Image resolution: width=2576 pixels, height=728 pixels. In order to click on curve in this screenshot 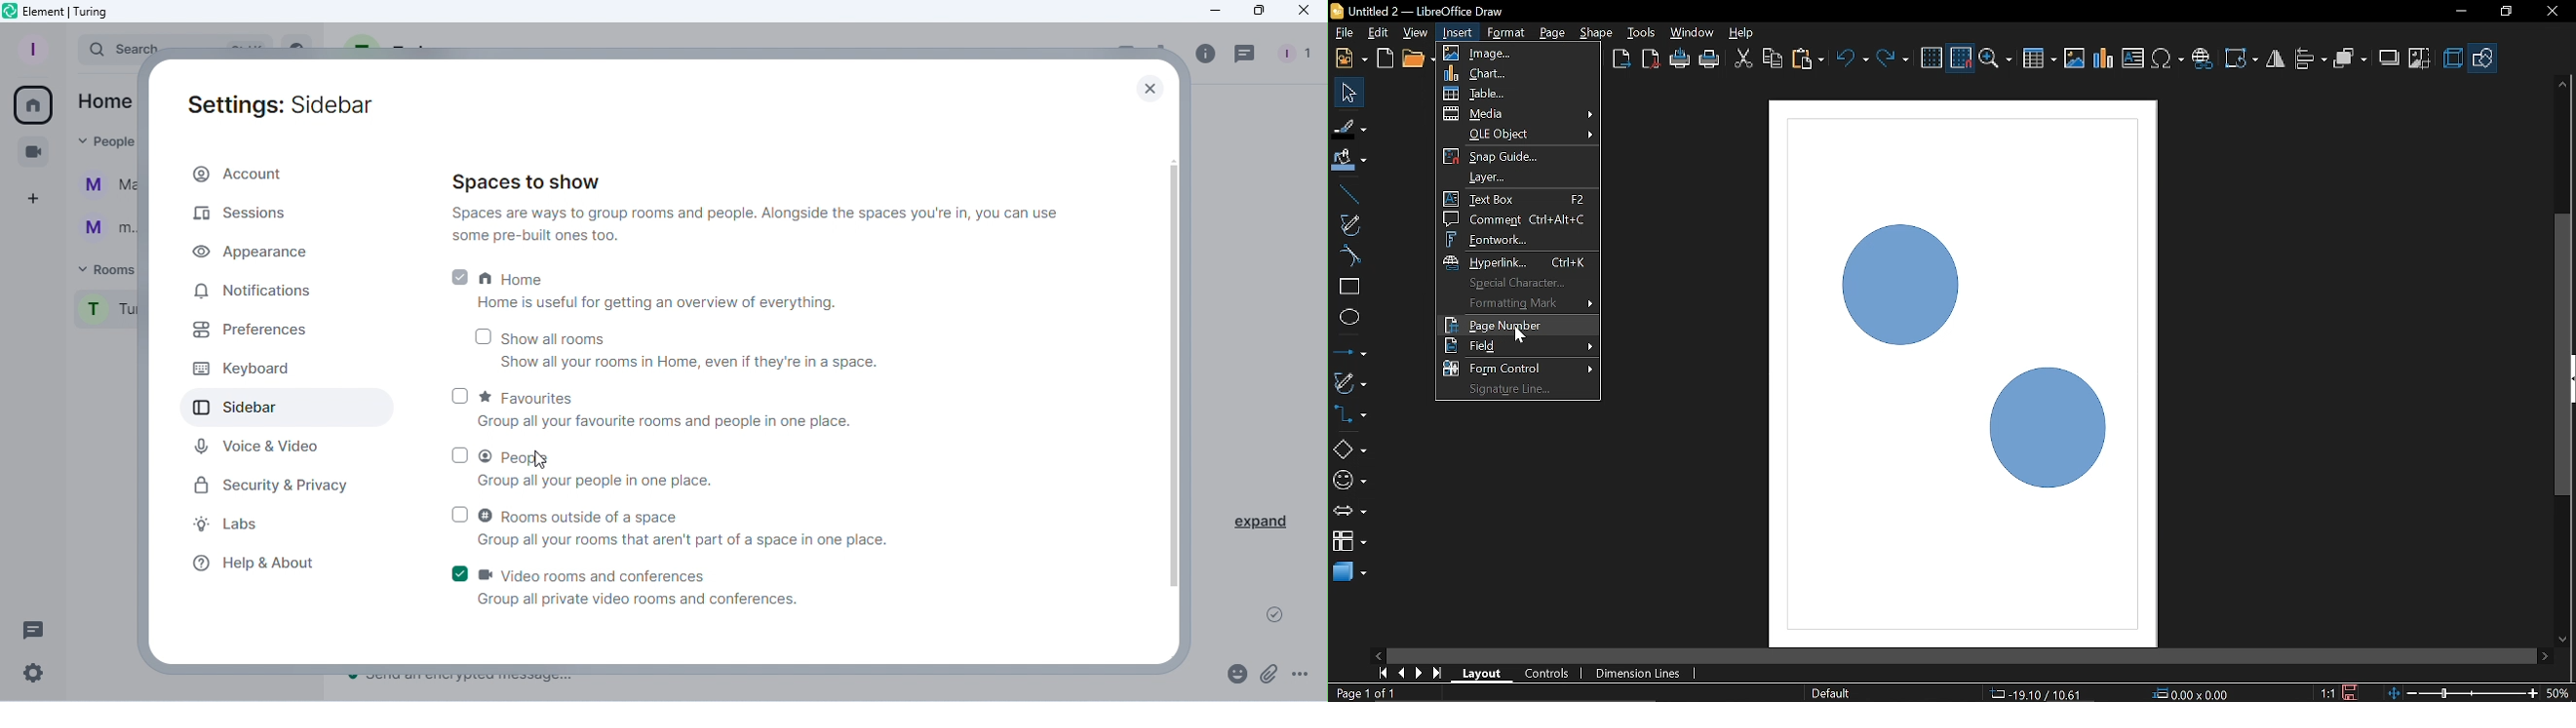, I will do `click(1347, 255)`.